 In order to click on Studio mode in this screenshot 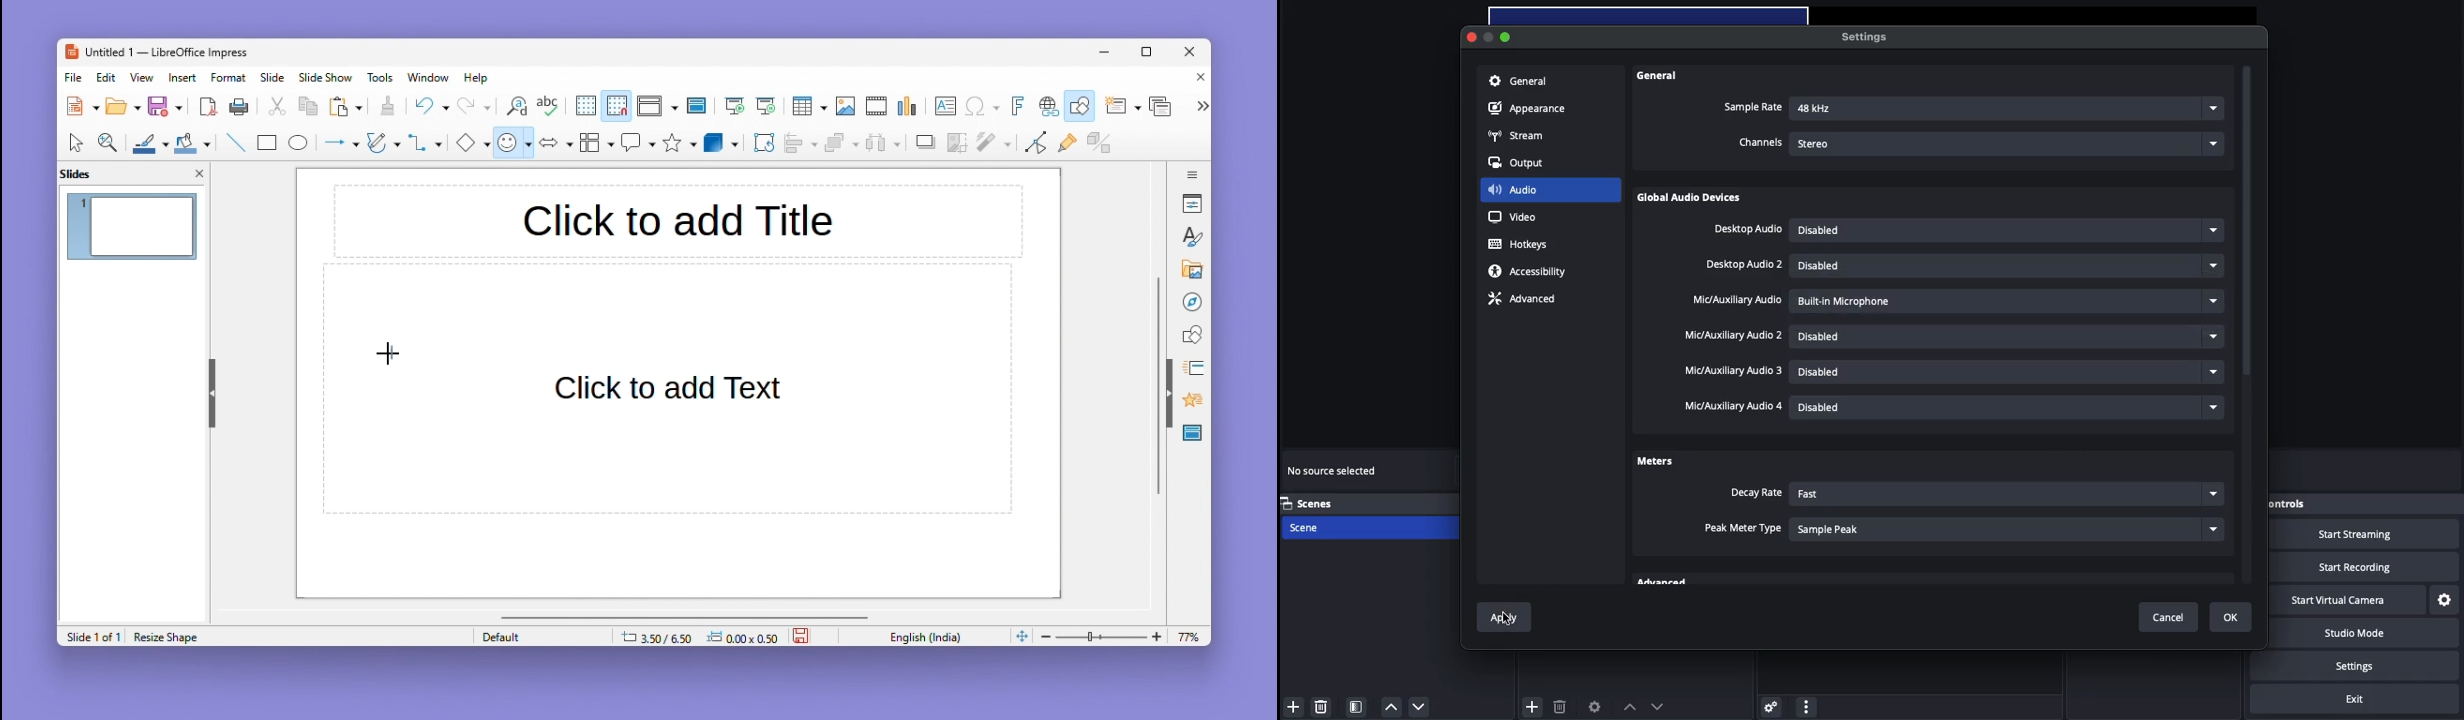, I will do `click(2366, 635)`.